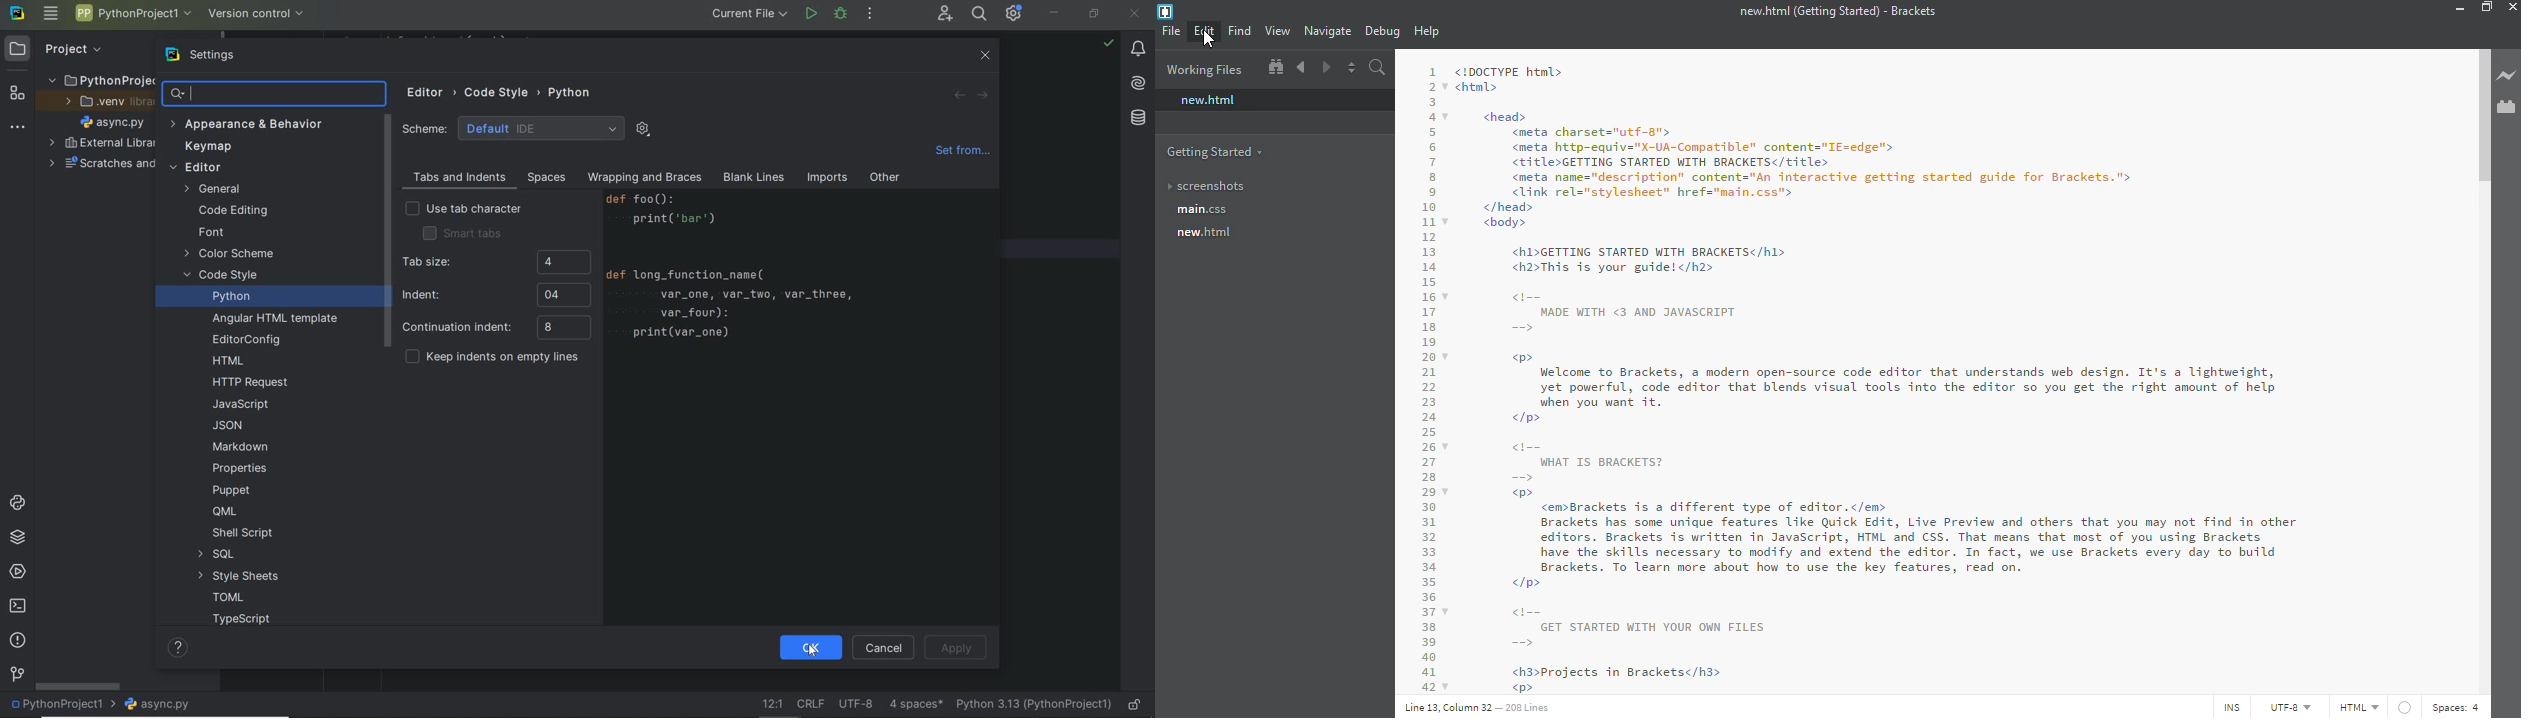 This screenshot has height=728, width=2548. What do you see at coordinates (1481, 706) in the screenshot?
I see `line 13, column 32- 208 lines` at bounding box center [1481, 706].